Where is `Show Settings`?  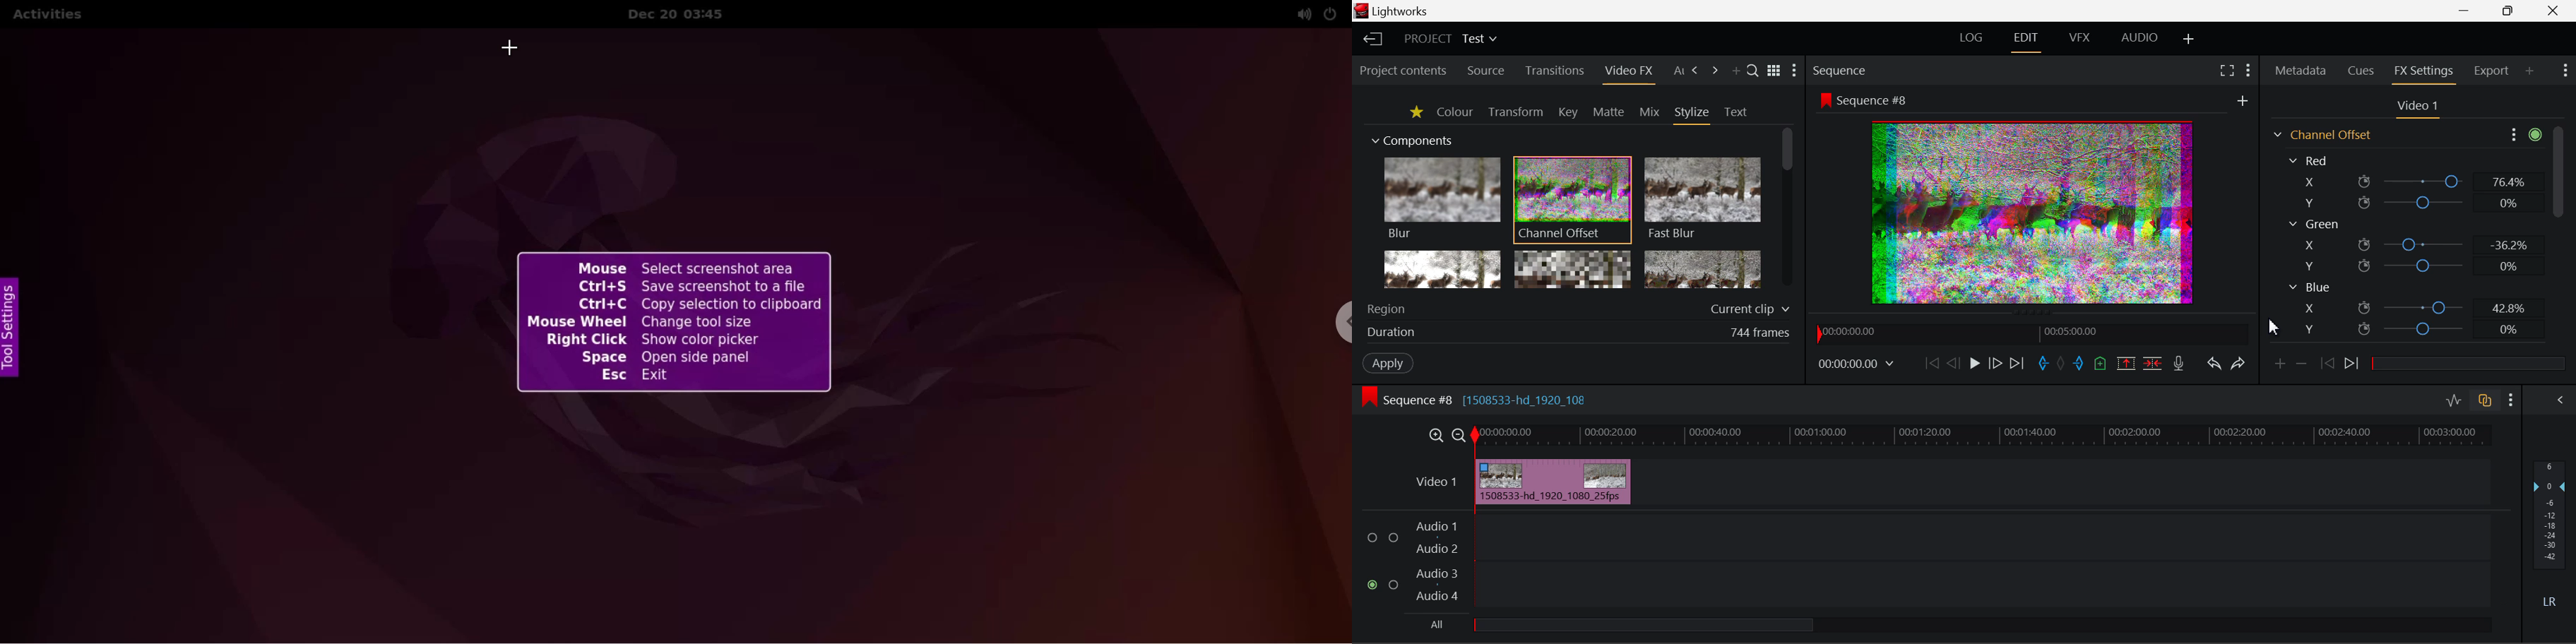 Show Settings is located at coordinates (2511, 400).